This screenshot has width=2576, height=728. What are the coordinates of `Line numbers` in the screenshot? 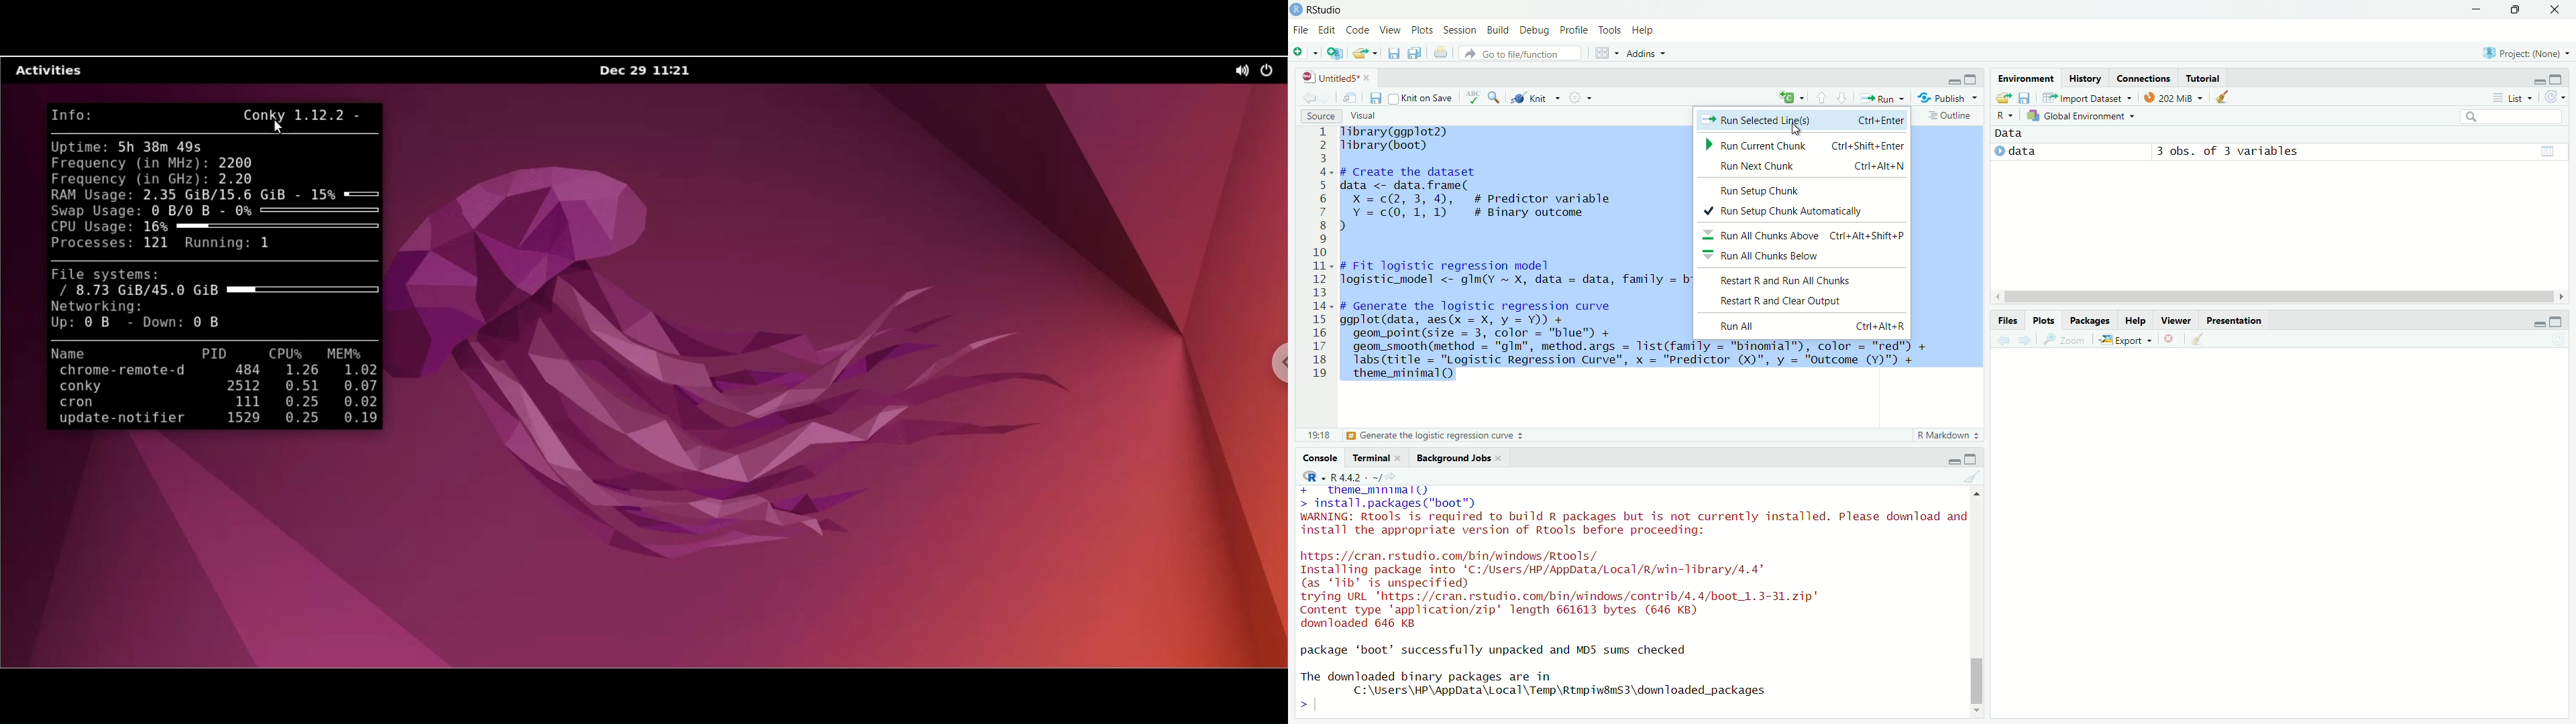 It's located at (1316, 257).